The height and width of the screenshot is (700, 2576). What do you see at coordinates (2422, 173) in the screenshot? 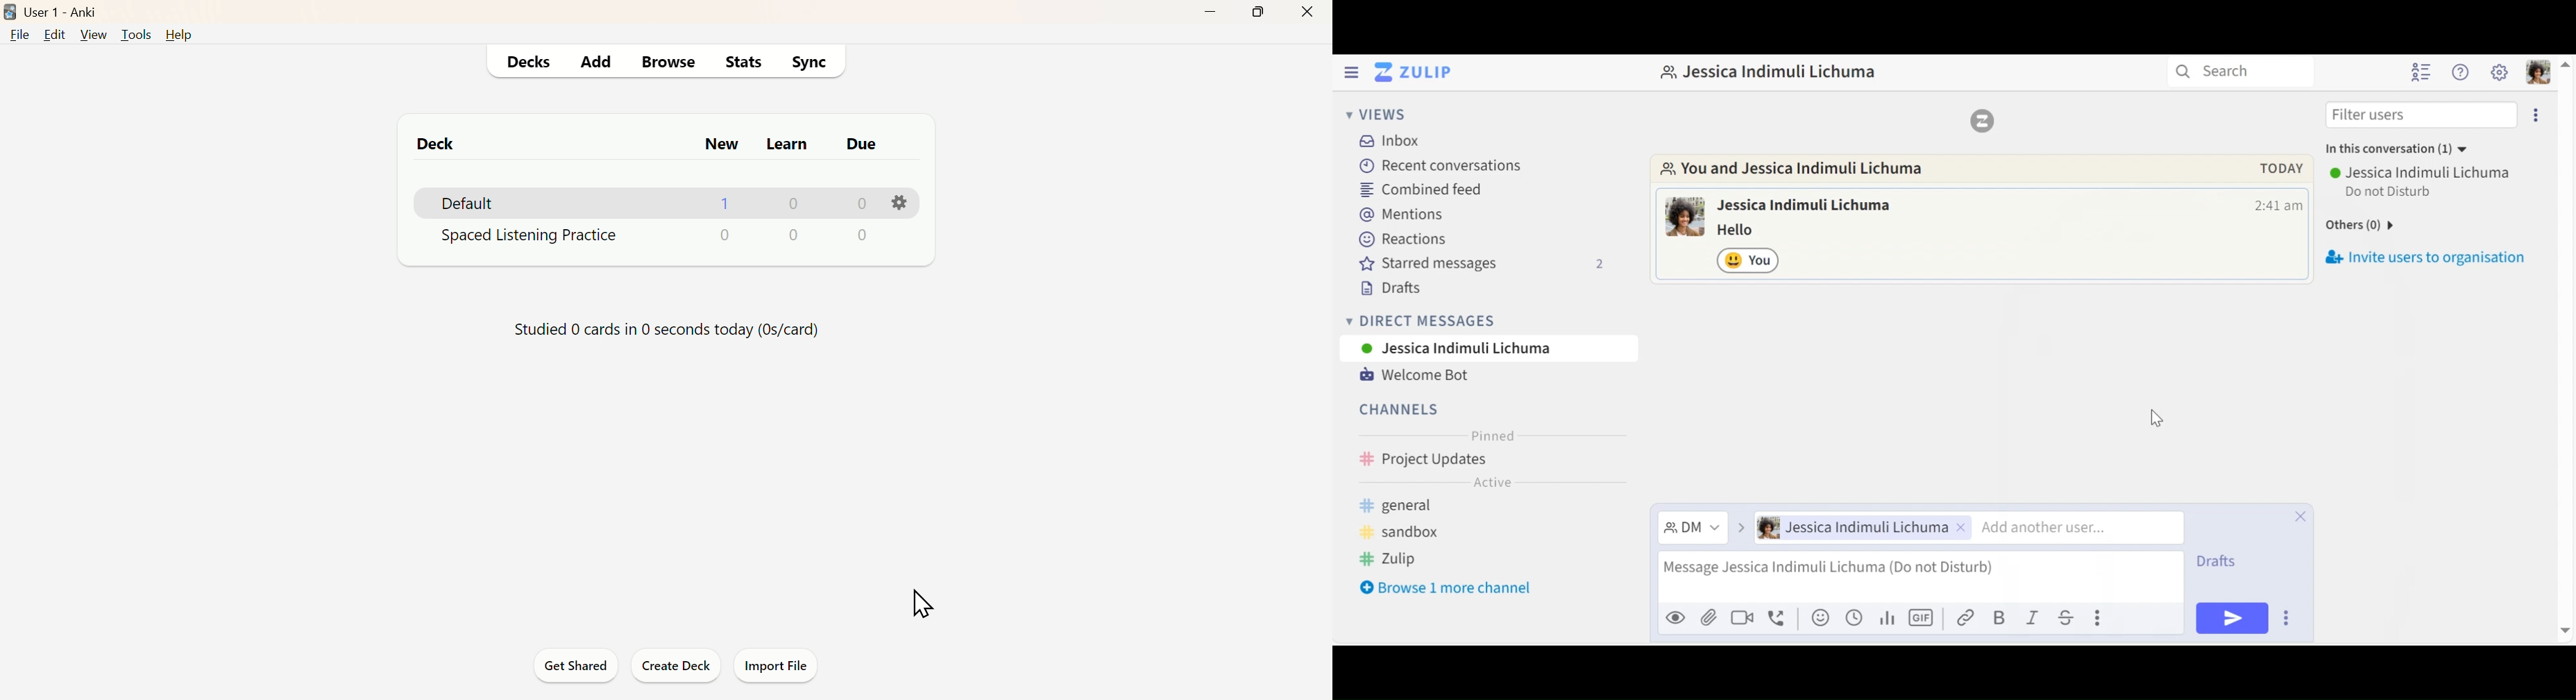
I see `User` at bounding box center [2422, 173].